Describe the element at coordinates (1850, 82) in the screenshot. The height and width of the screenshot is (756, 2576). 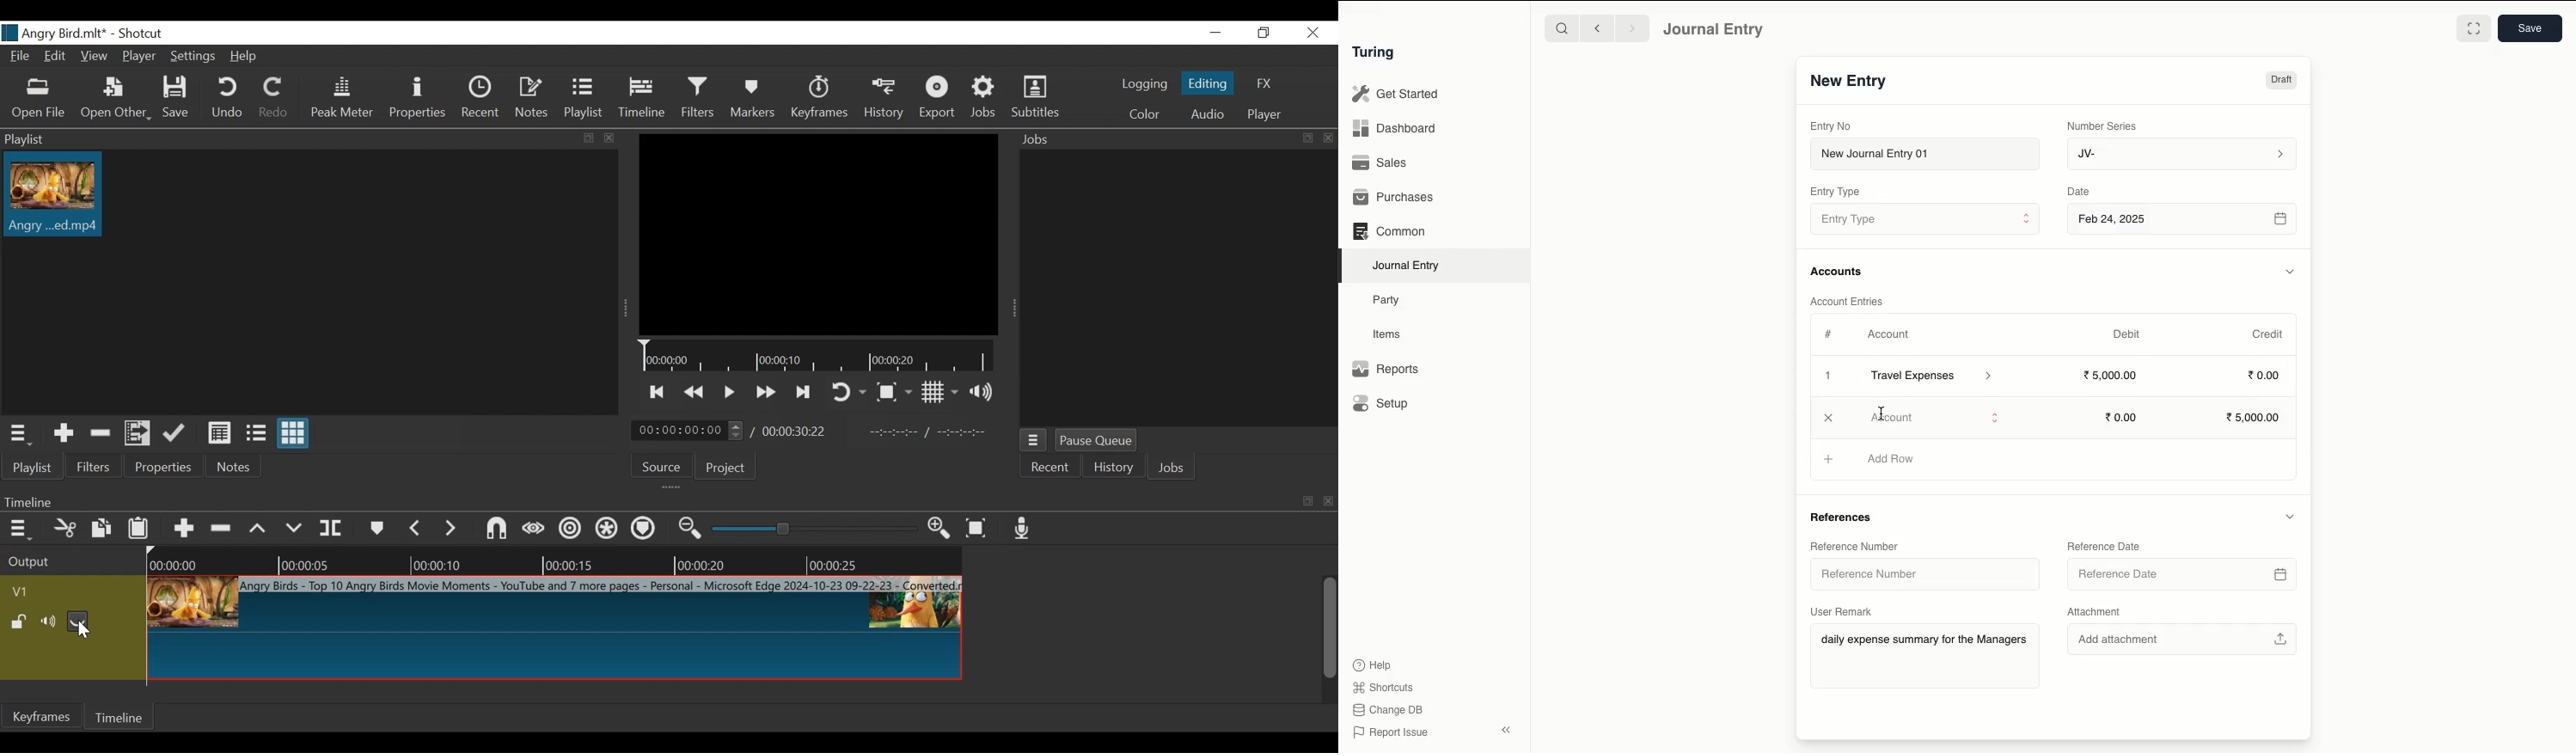
I see `New Entry` at that location.